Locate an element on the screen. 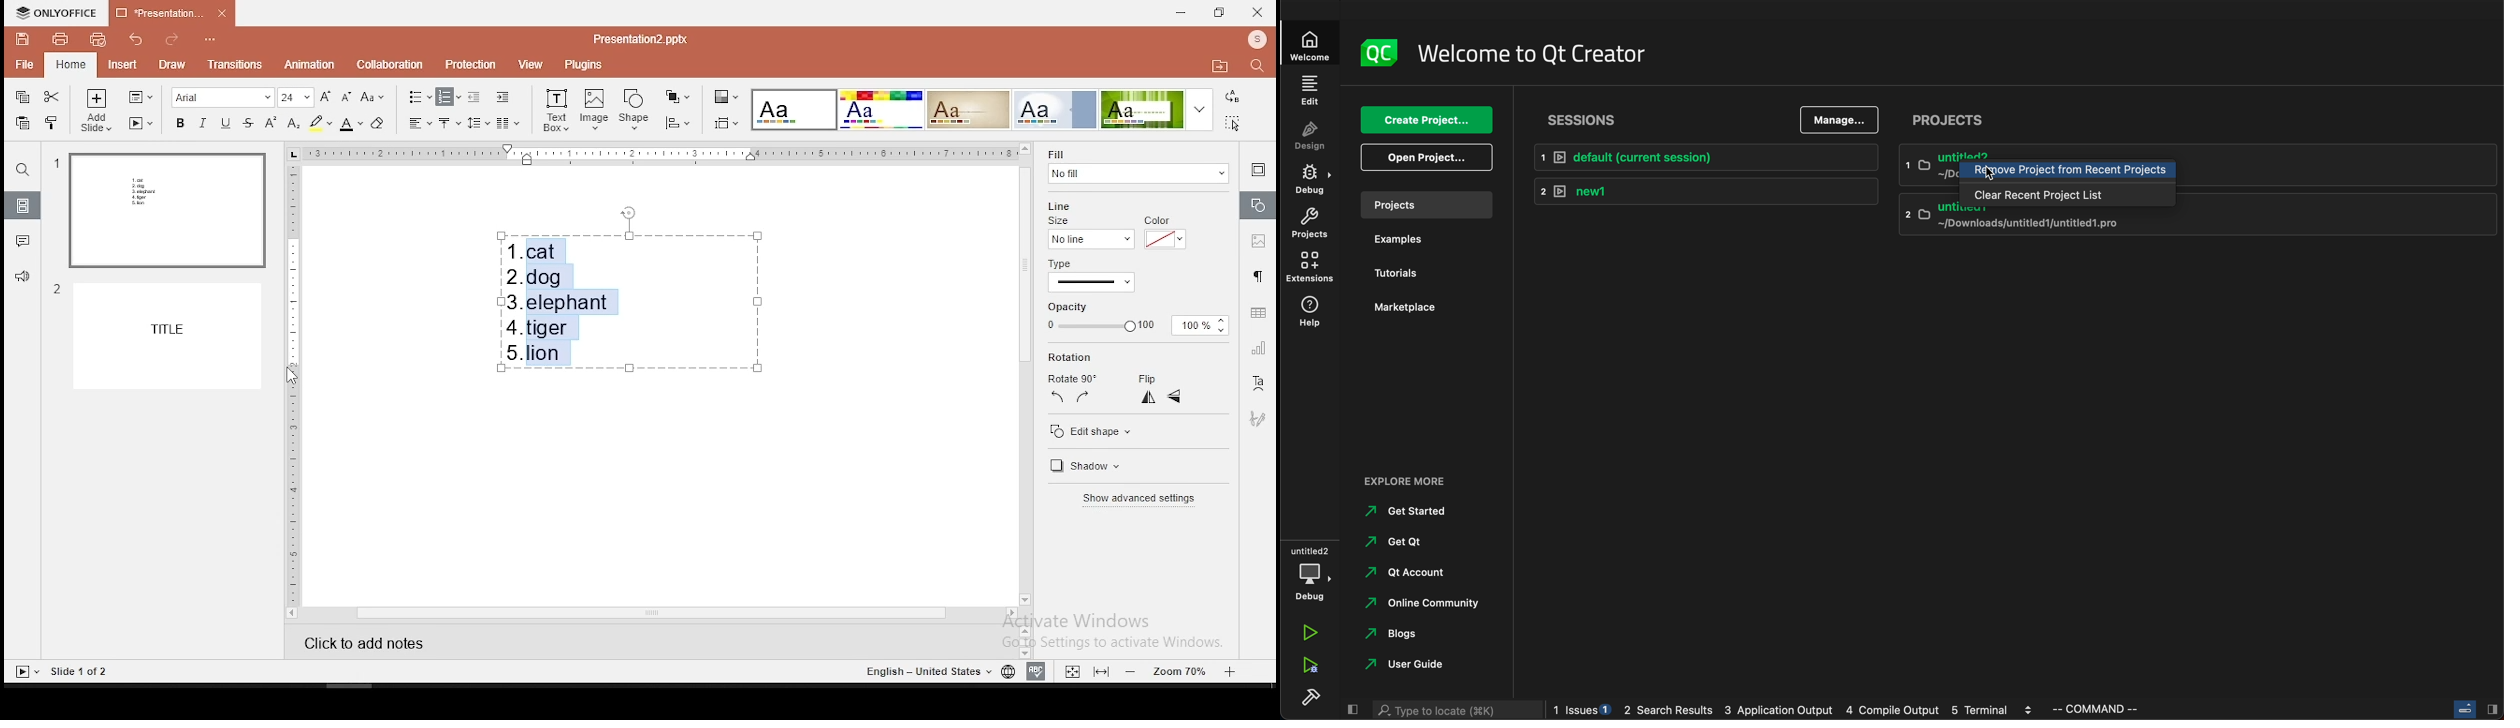  run and debug is located at coordinates (1308, 667).